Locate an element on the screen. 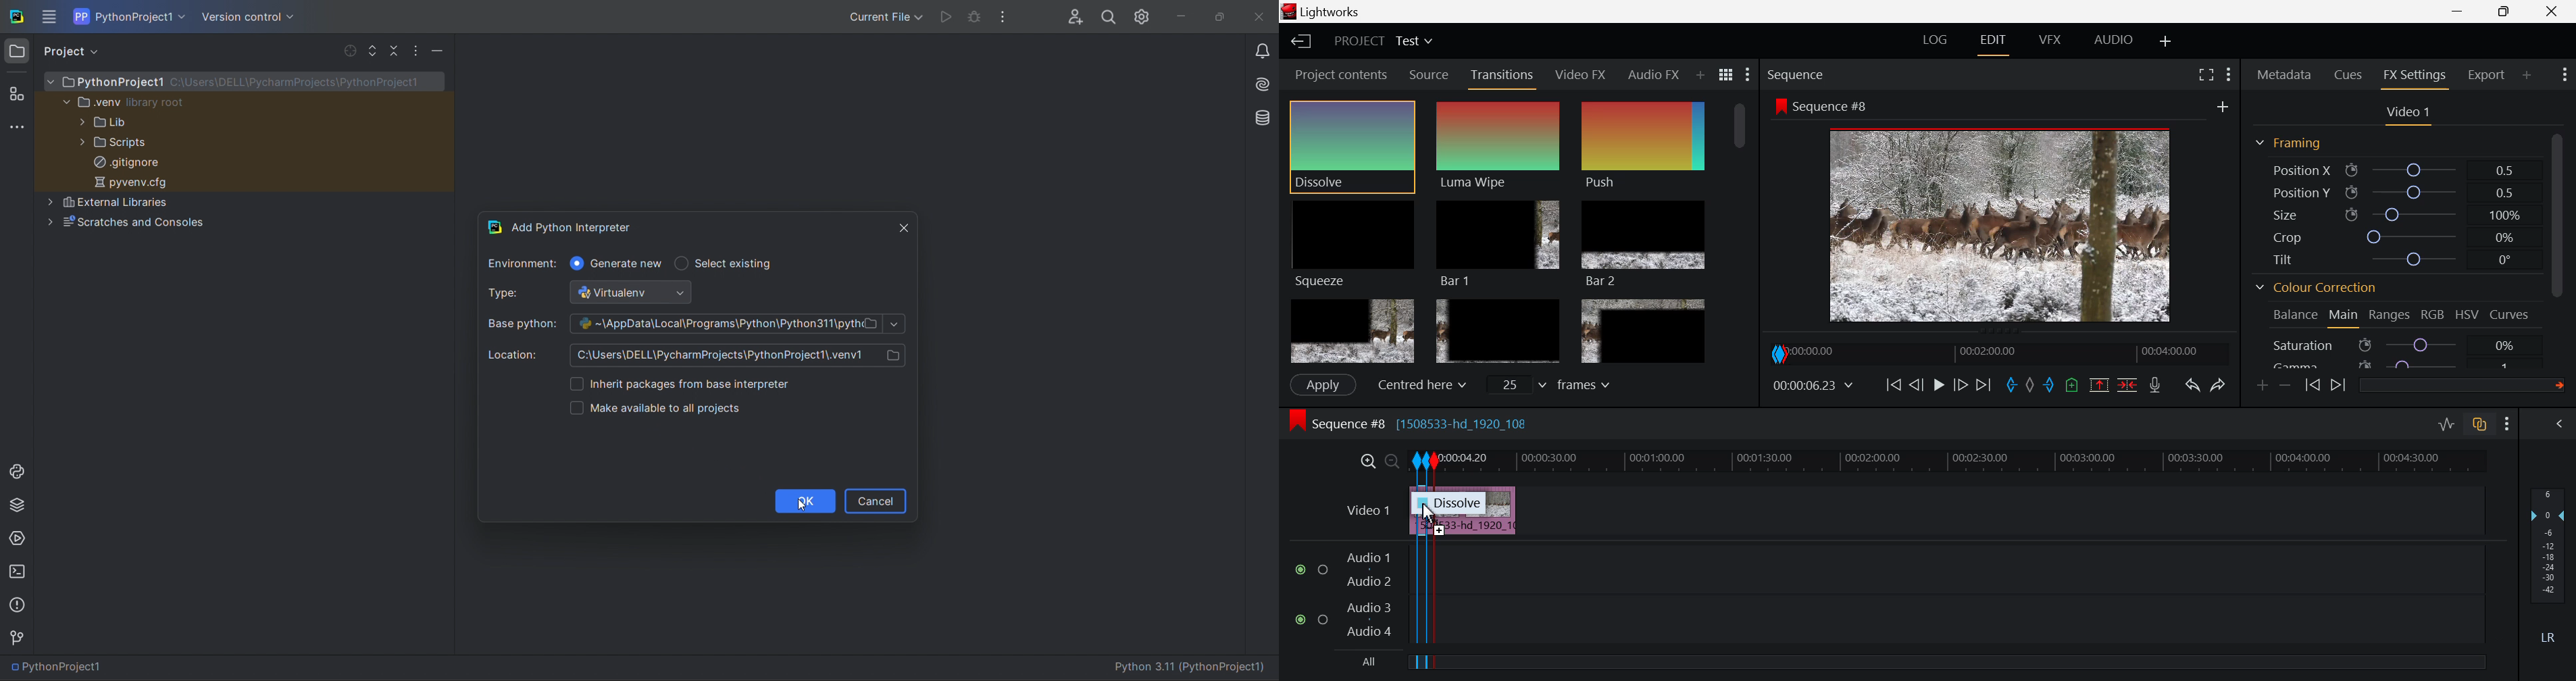  In mark is located at coordinates (2009, 386).